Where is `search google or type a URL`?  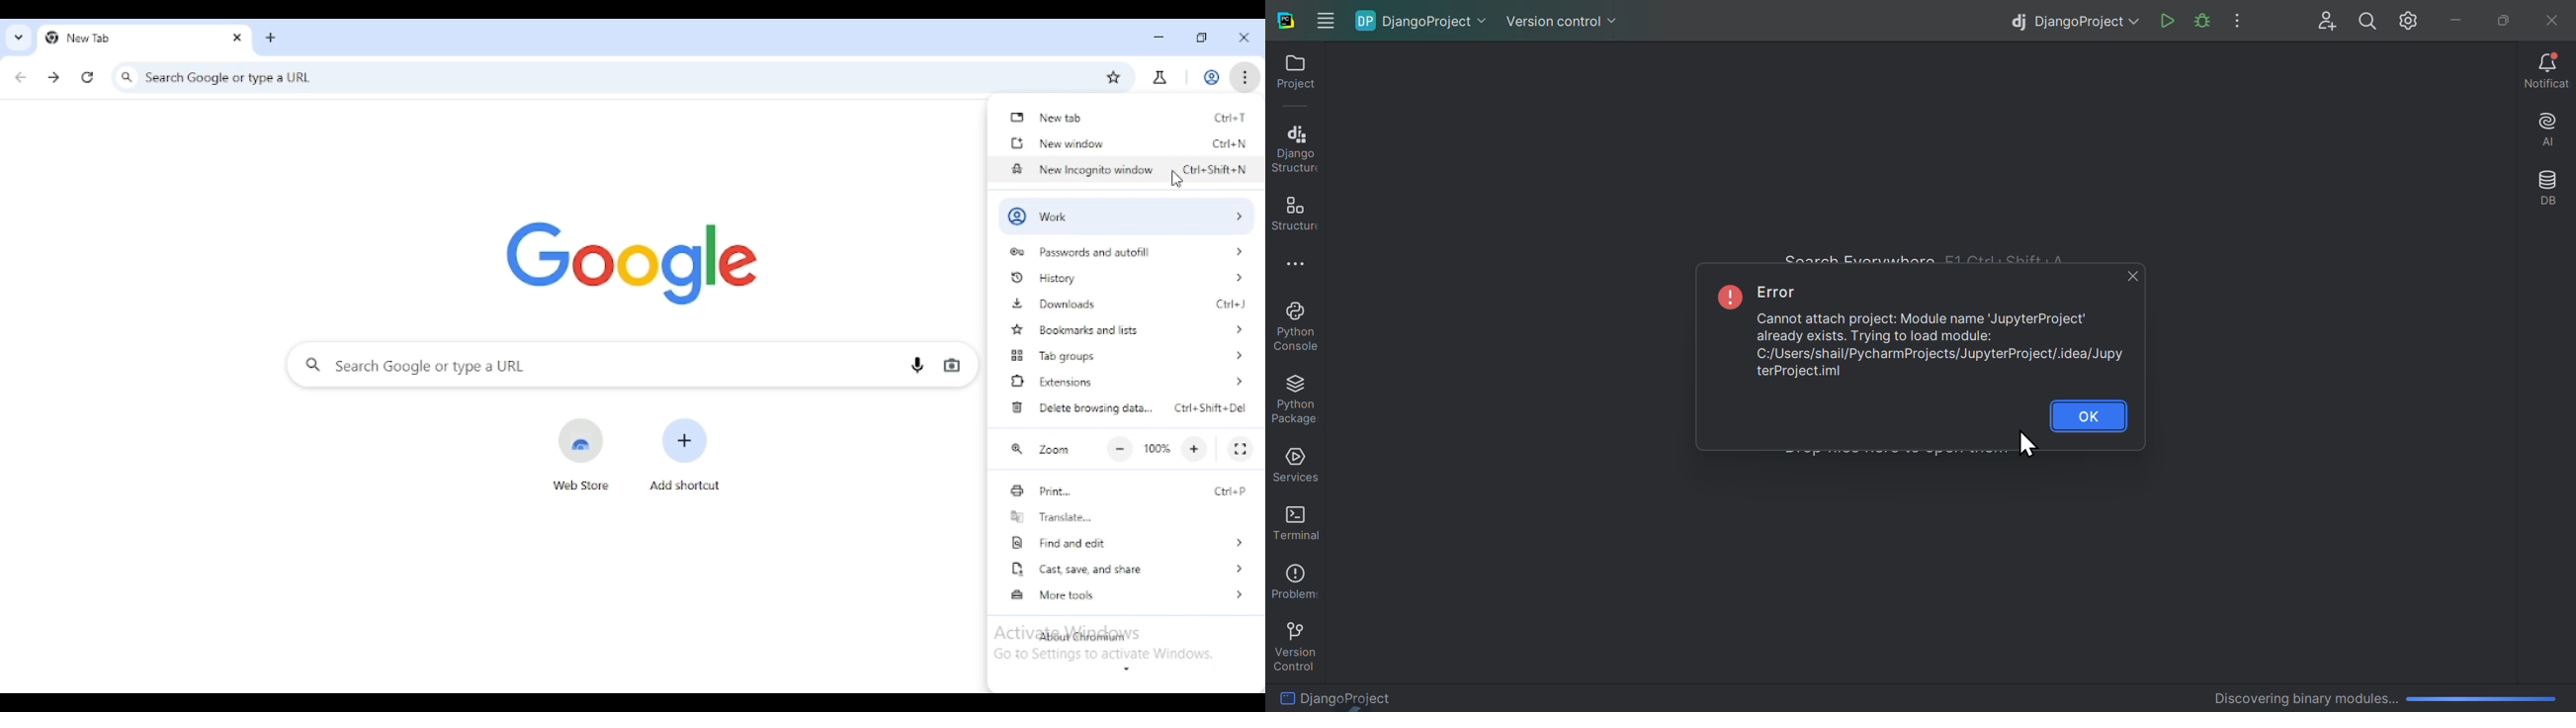 search google or type a URL is located at coordinates (587, 365).